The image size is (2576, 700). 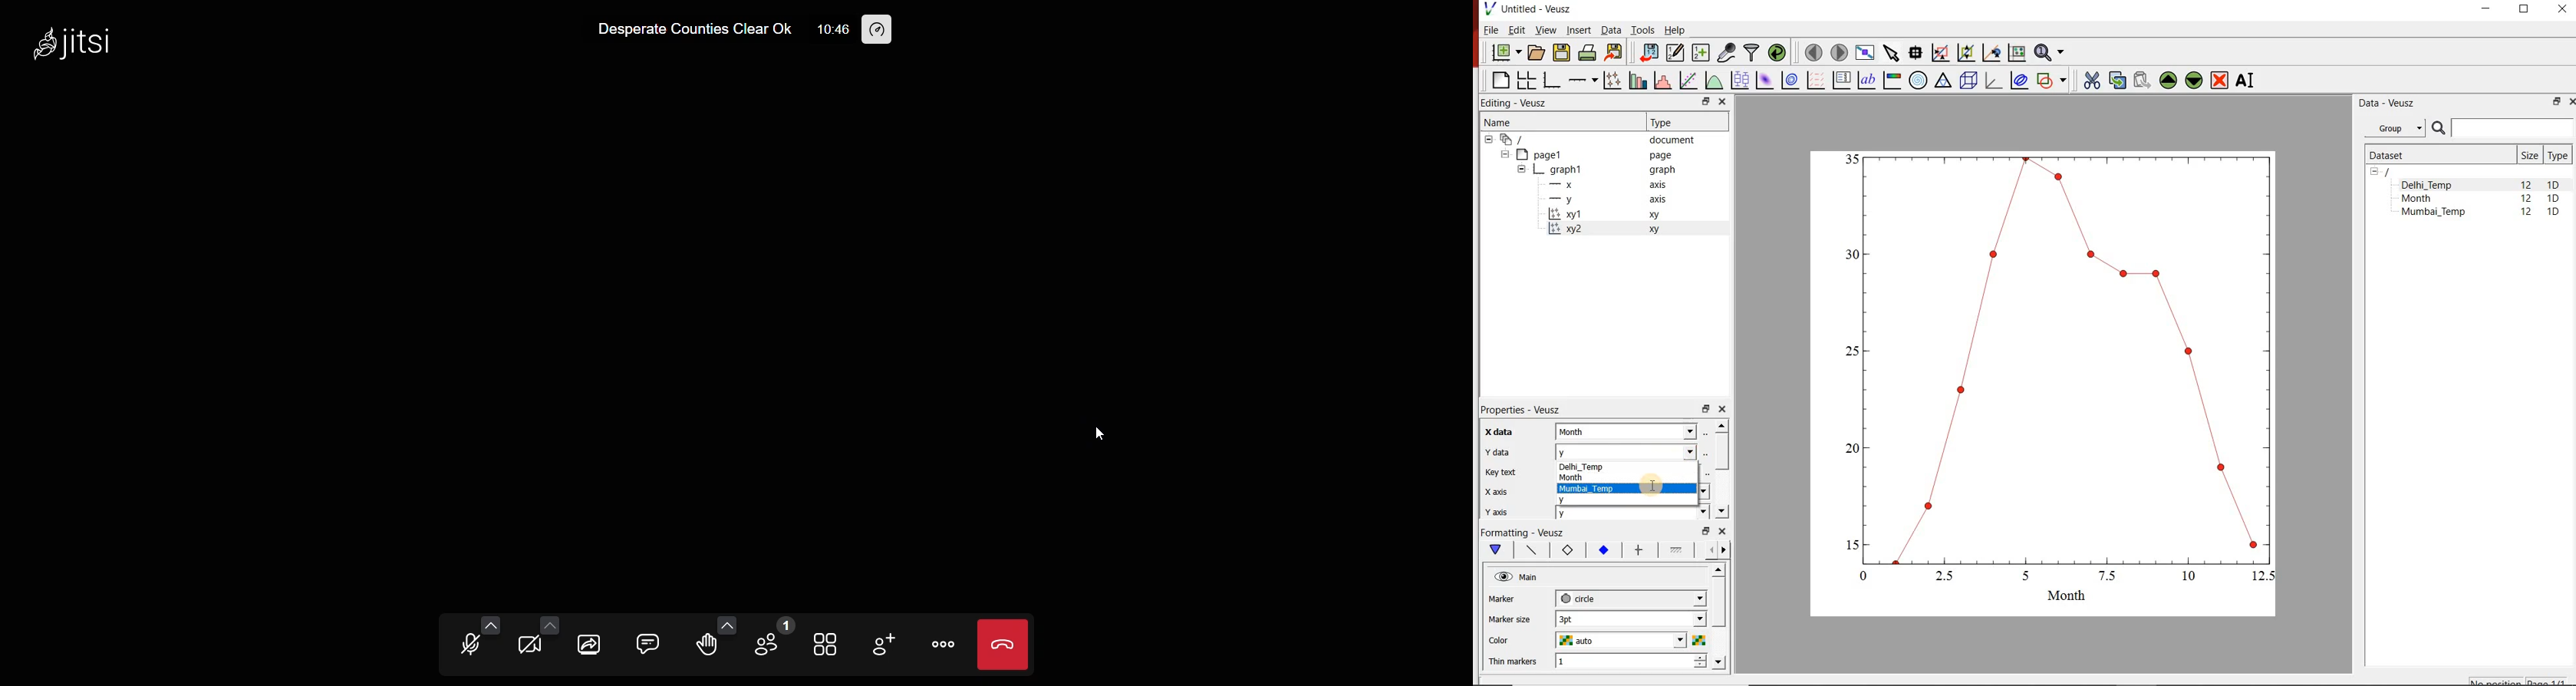 I want to click on fit a function to data, so click(x=1688, y=80).